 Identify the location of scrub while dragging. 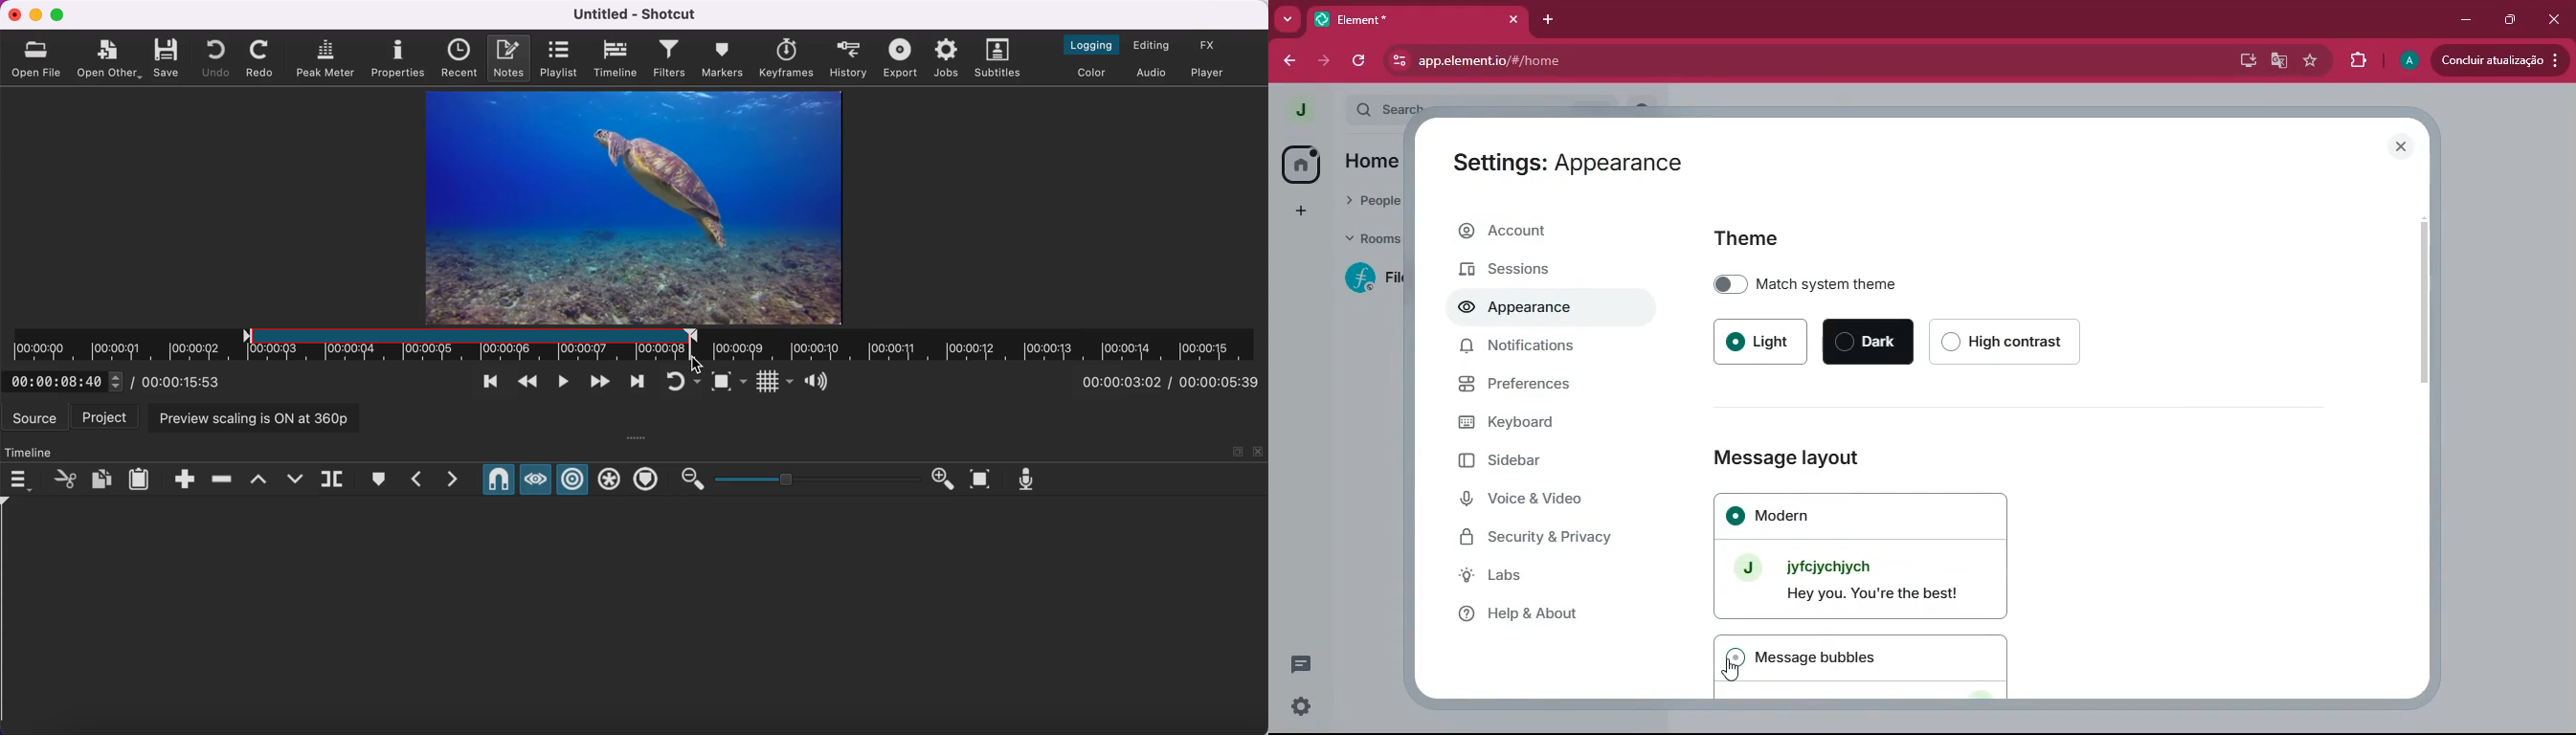
(536, 478).